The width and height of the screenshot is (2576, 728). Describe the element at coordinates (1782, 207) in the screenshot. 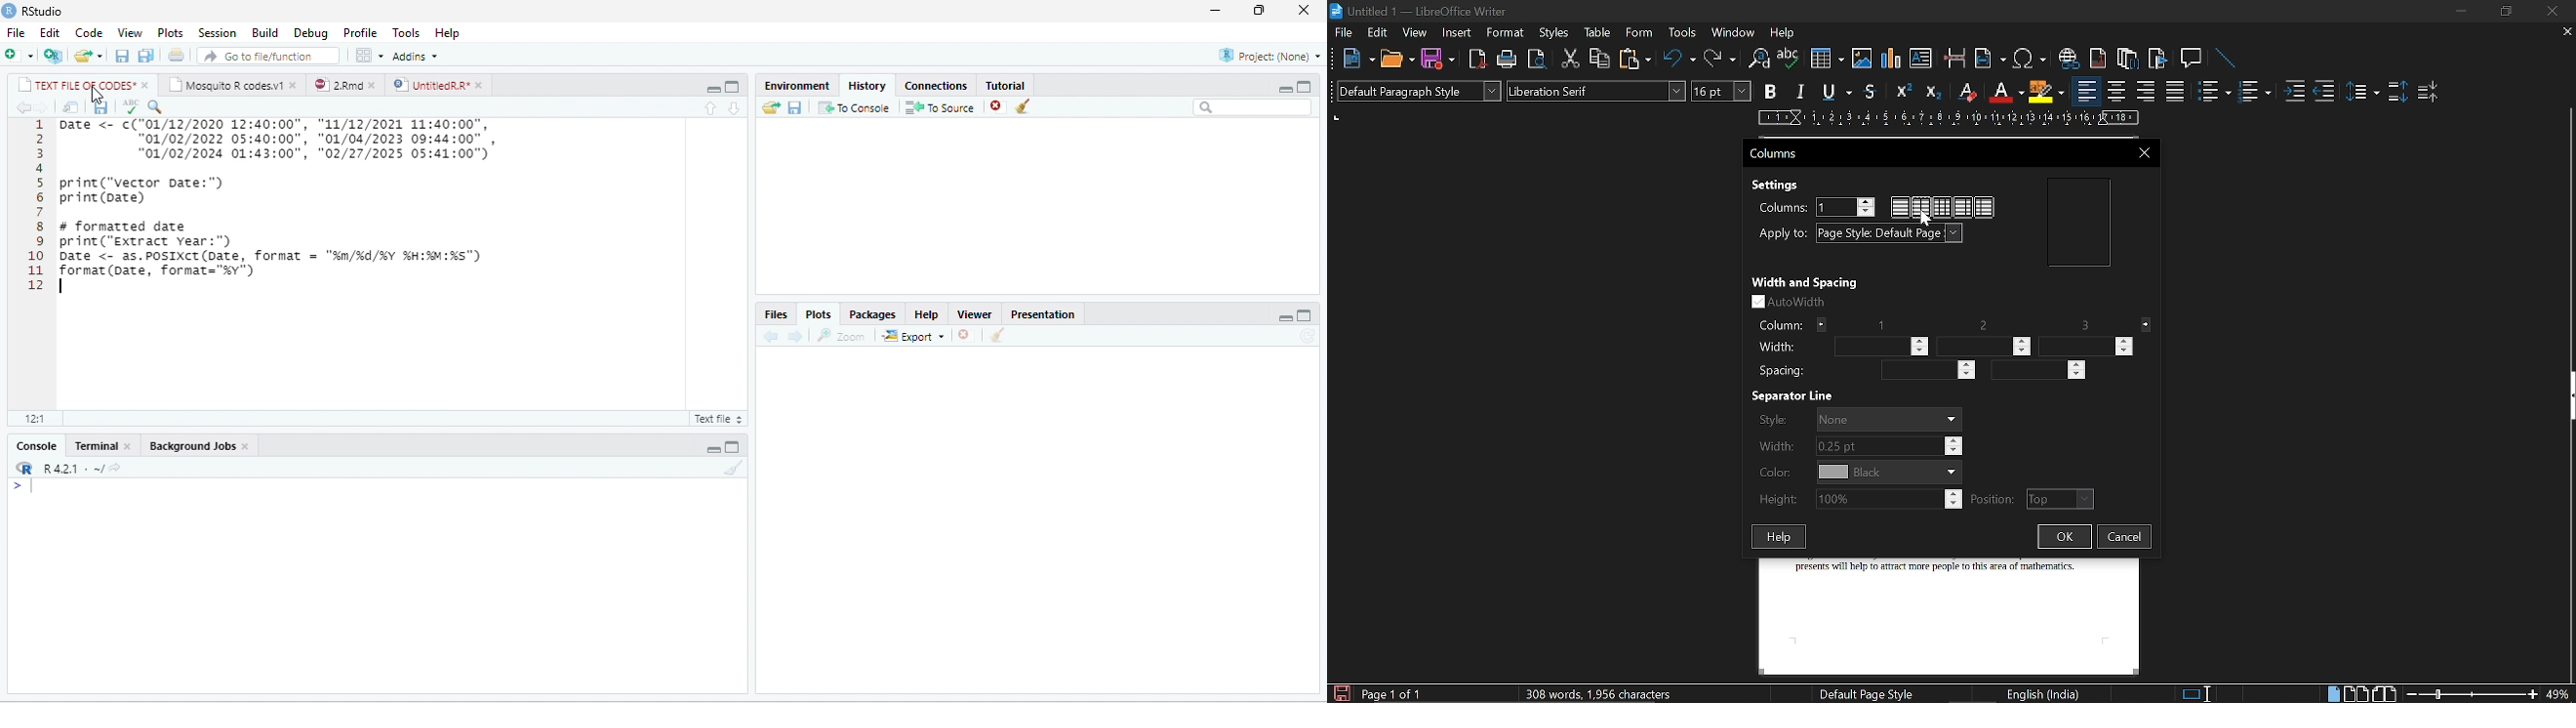

I see `Columns` at that location.